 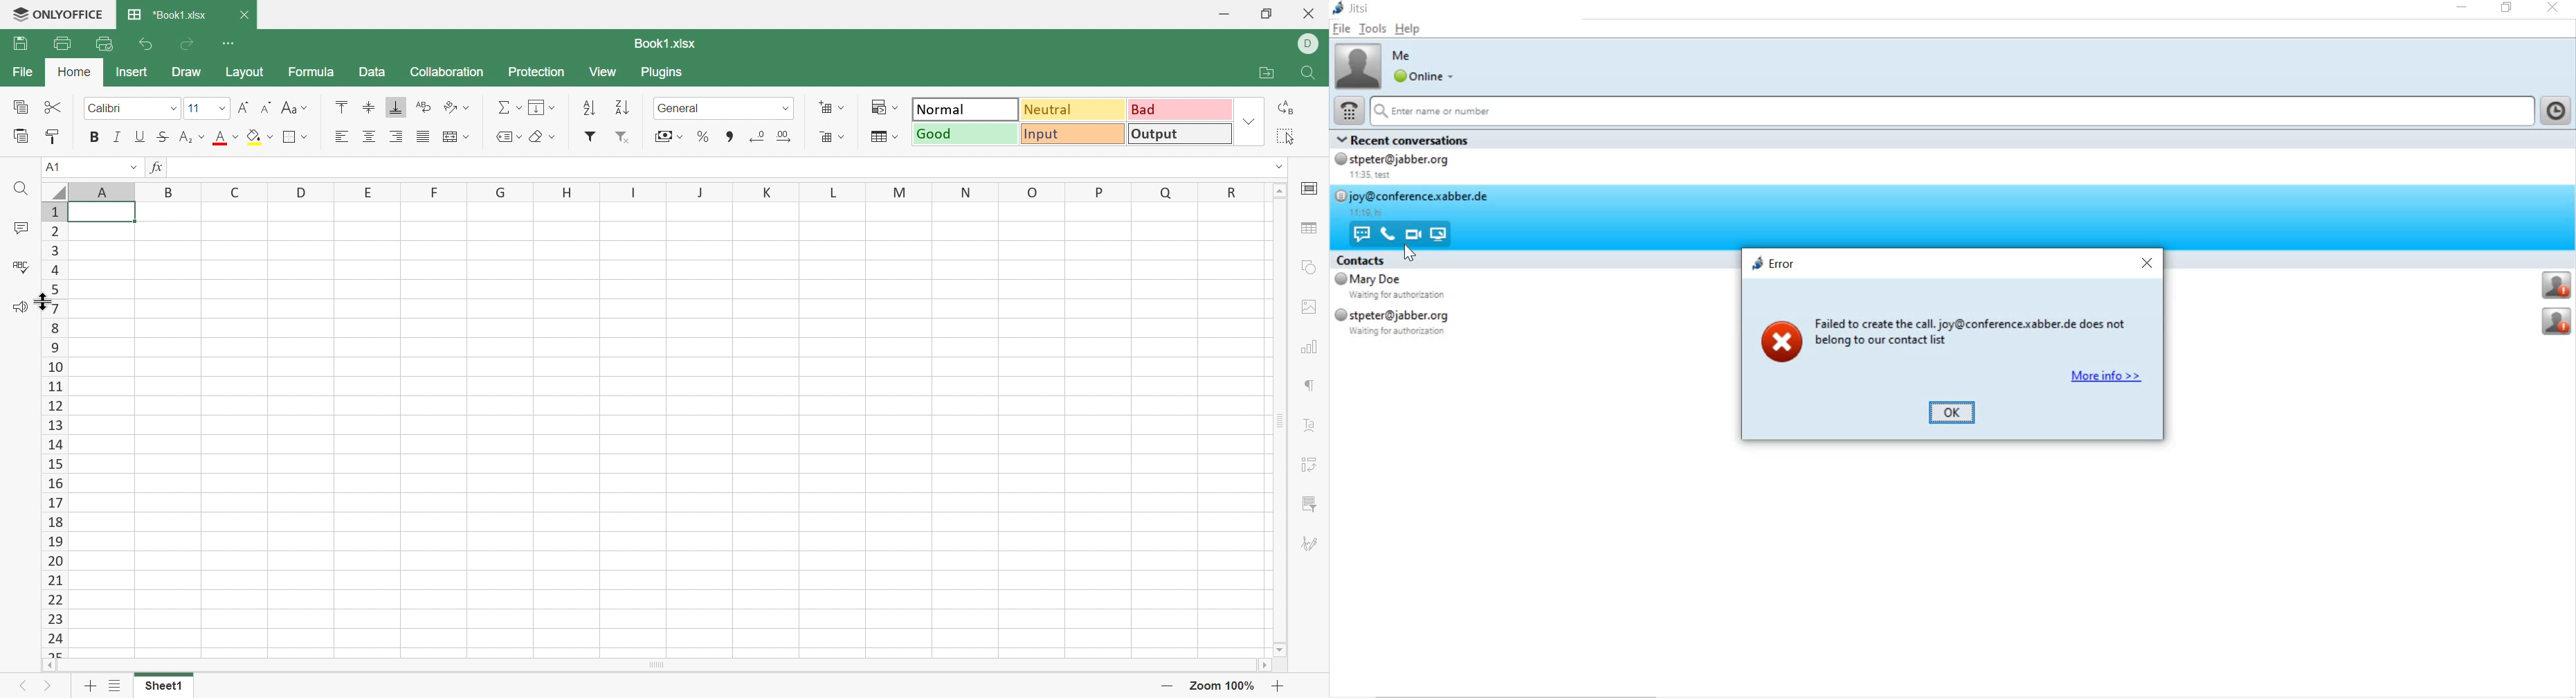 I want to click on Print, so click(x=62, y=44).